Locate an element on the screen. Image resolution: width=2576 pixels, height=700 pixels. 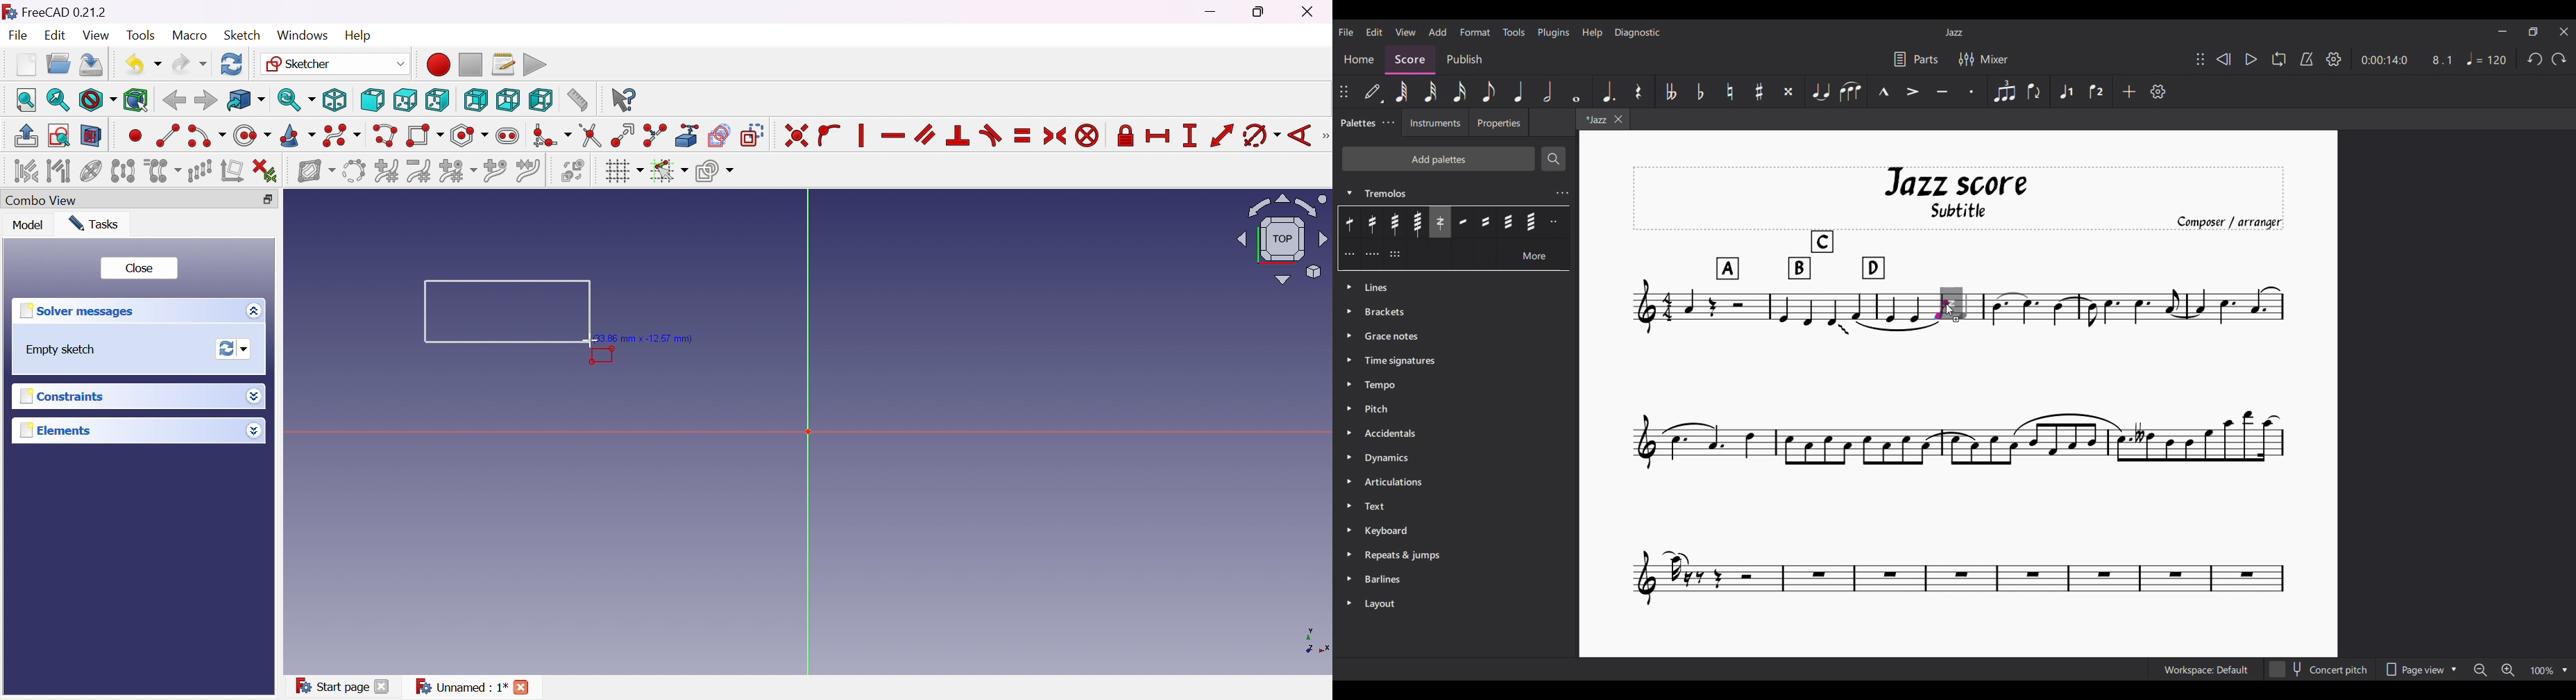
Vertically is located at coordinates (860, 135).